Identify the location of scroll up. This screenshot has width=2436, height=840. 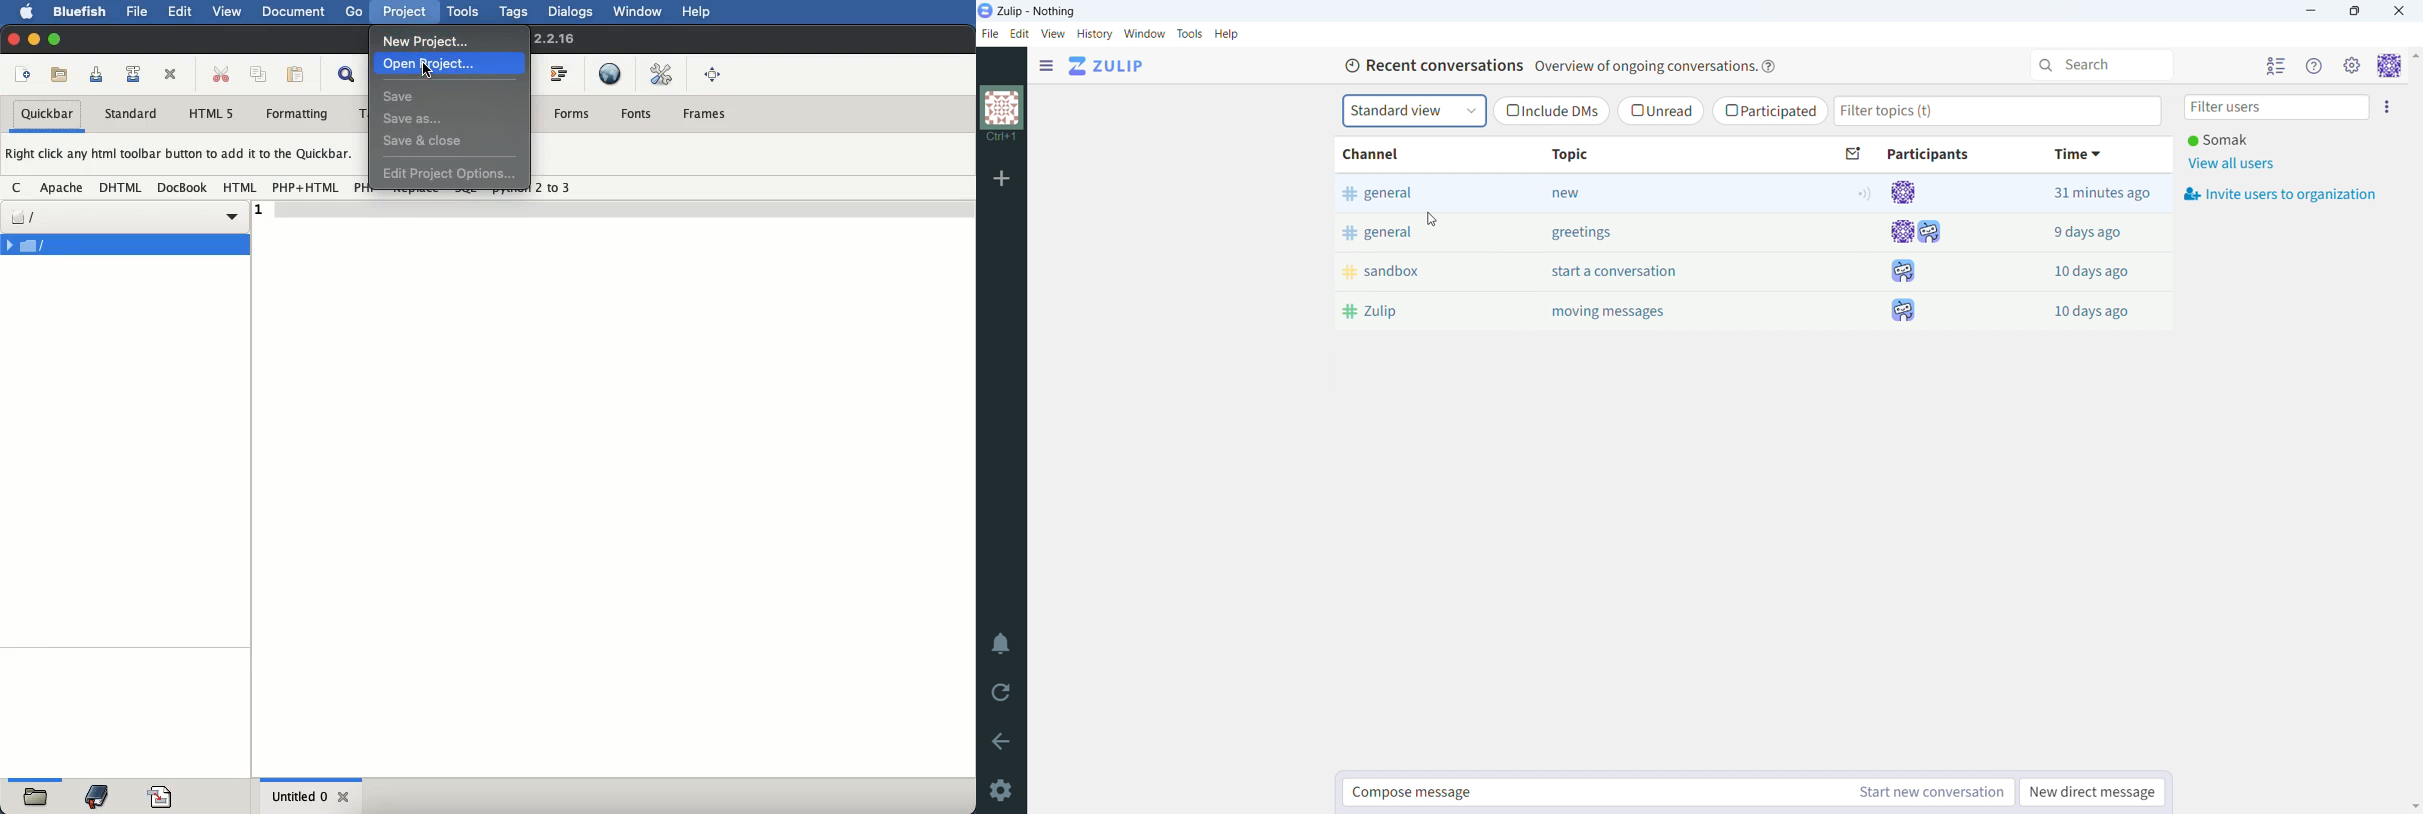
(2414, 54).